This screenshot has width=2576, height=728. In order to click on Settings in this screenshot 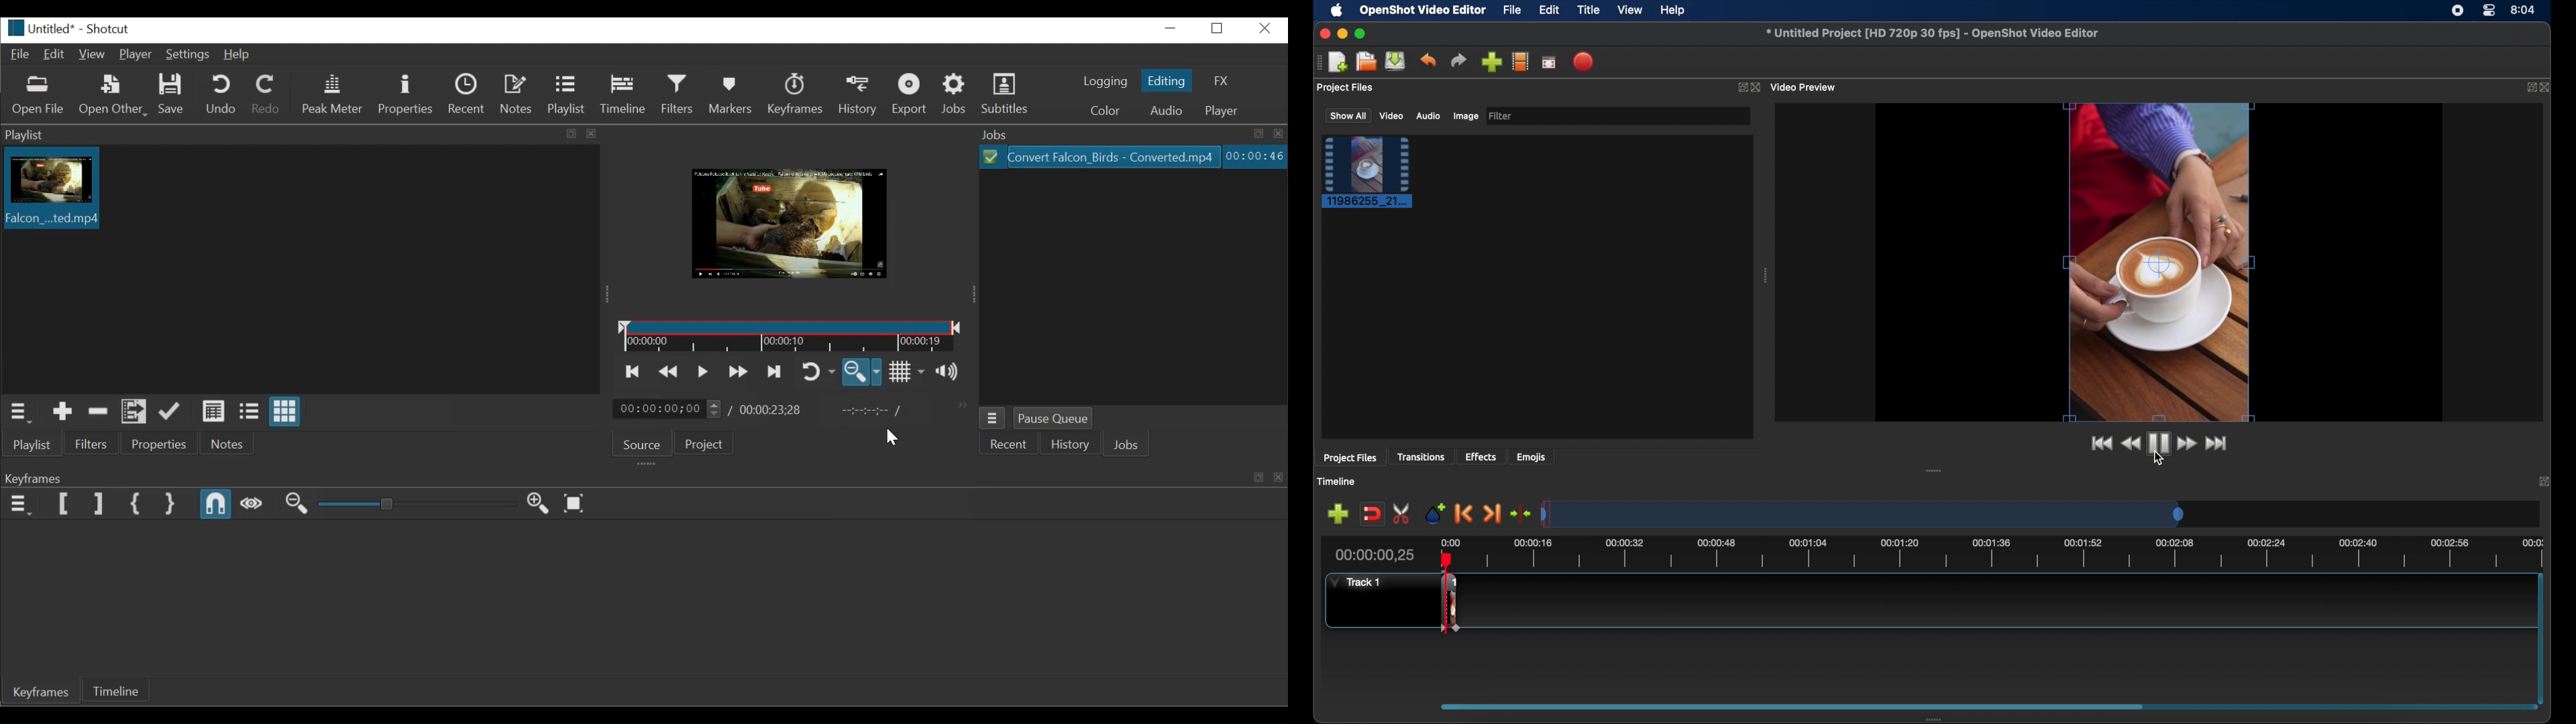, I will do `click(189, 55)`.